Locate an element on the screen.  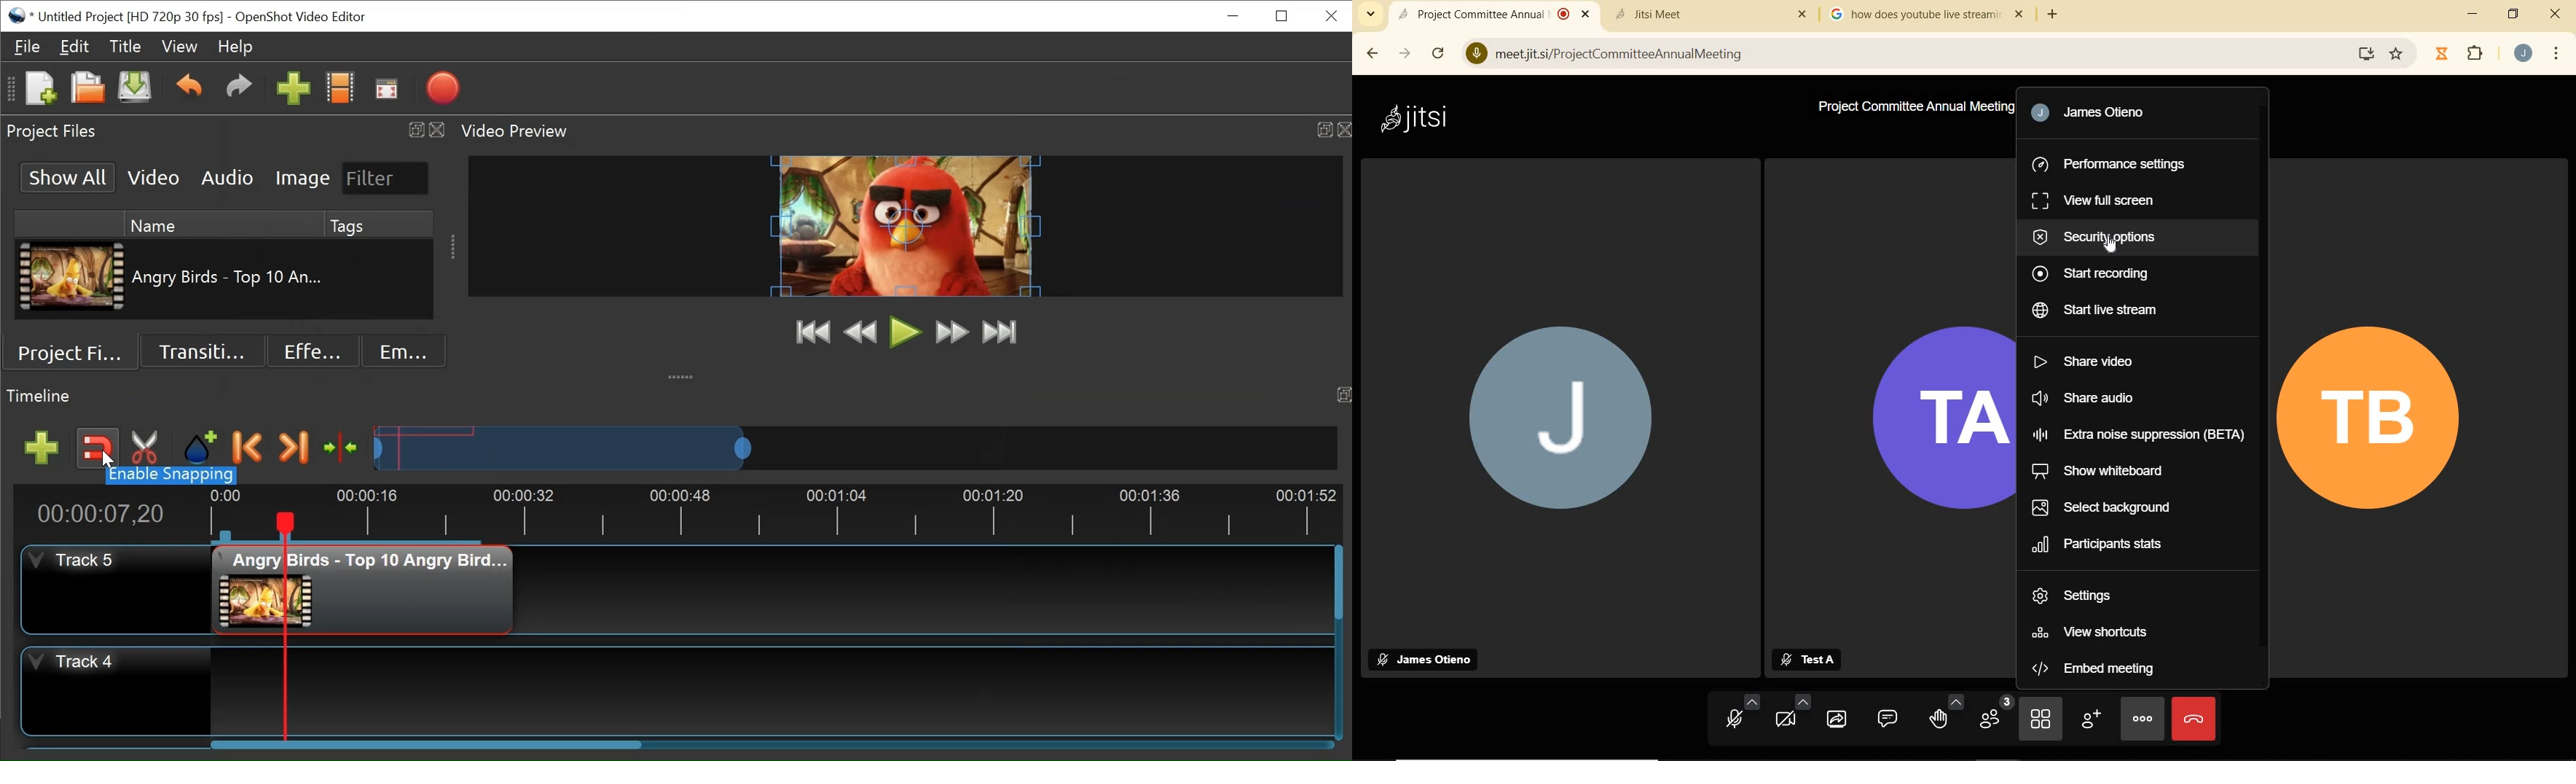
Jibble is located at coordinates (2442, 55).